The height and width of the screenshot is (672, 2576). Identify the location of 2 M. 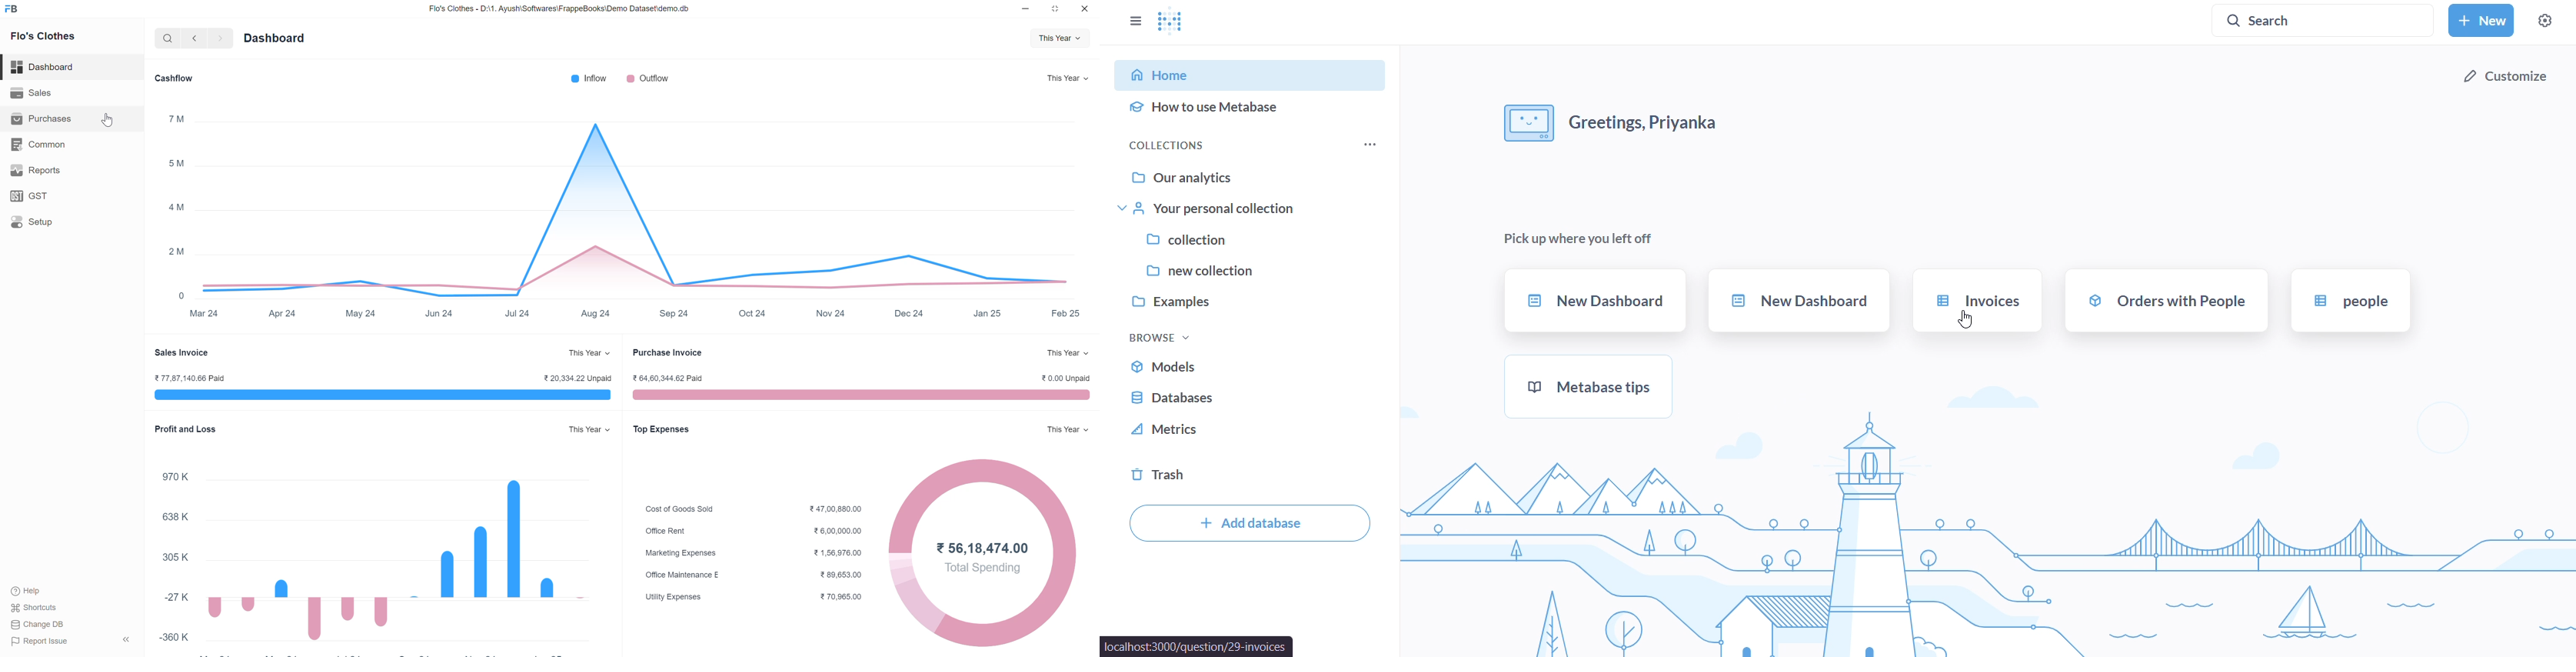
(177, 252).